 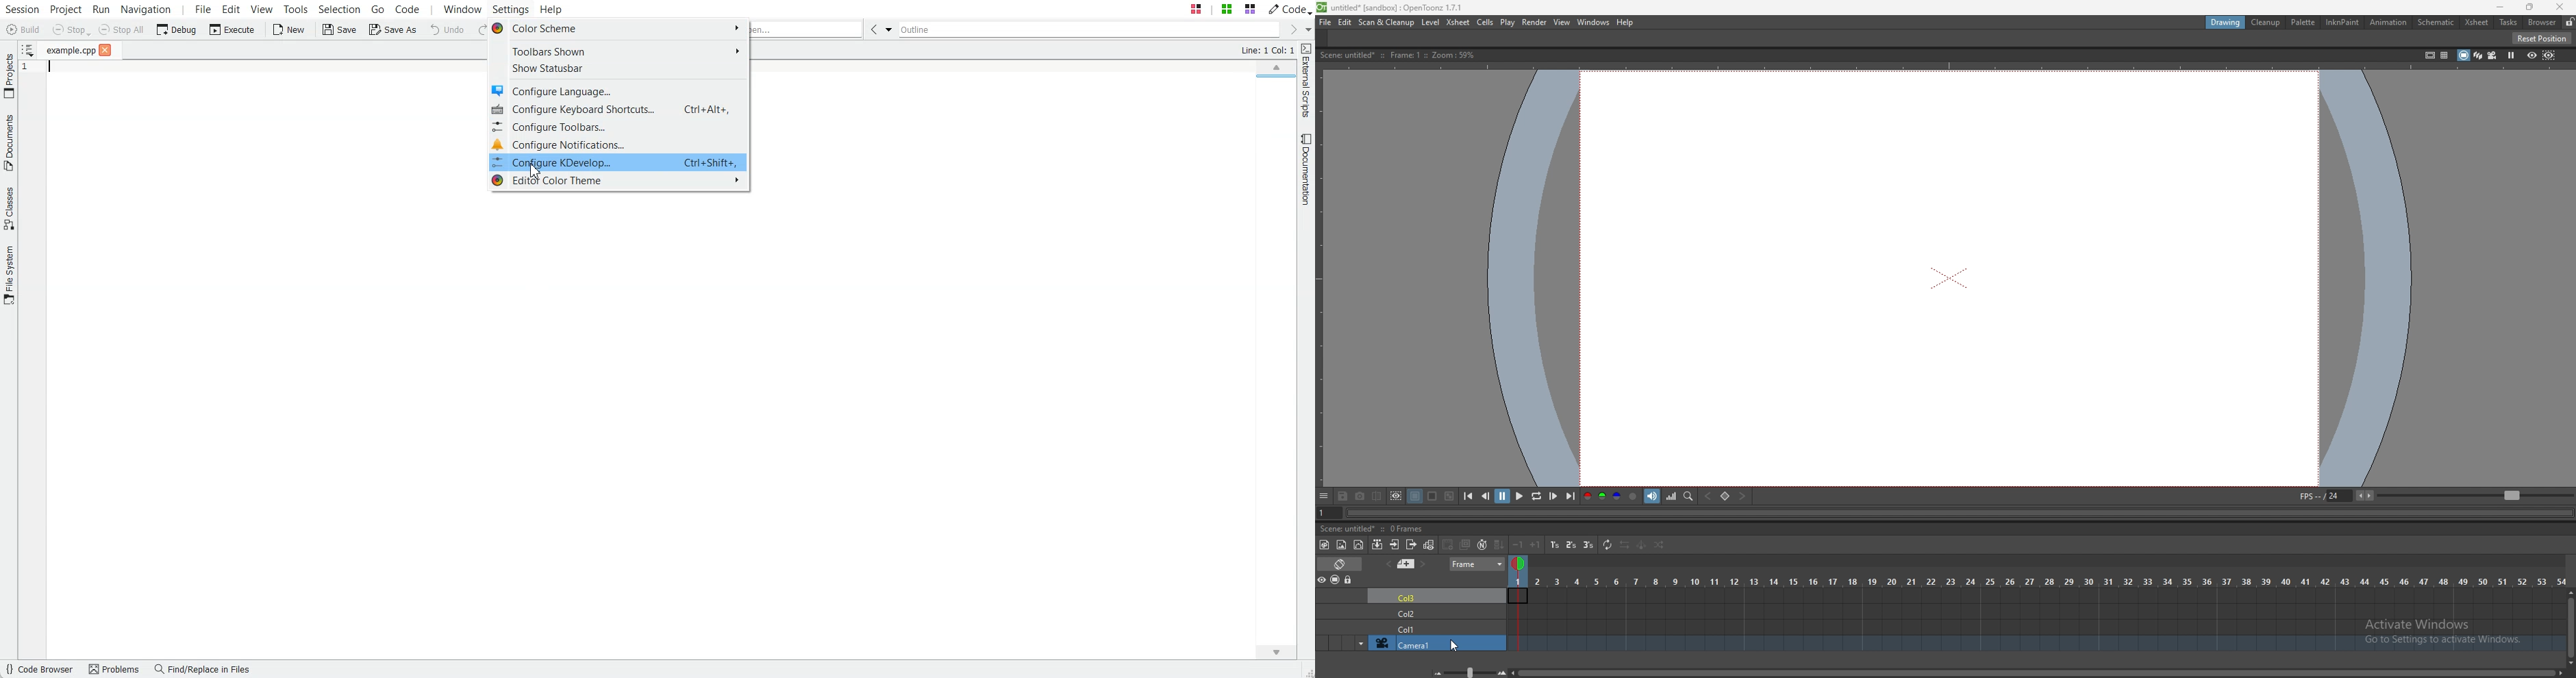 I want to click on xsheet, so click(x=1459, y=22).